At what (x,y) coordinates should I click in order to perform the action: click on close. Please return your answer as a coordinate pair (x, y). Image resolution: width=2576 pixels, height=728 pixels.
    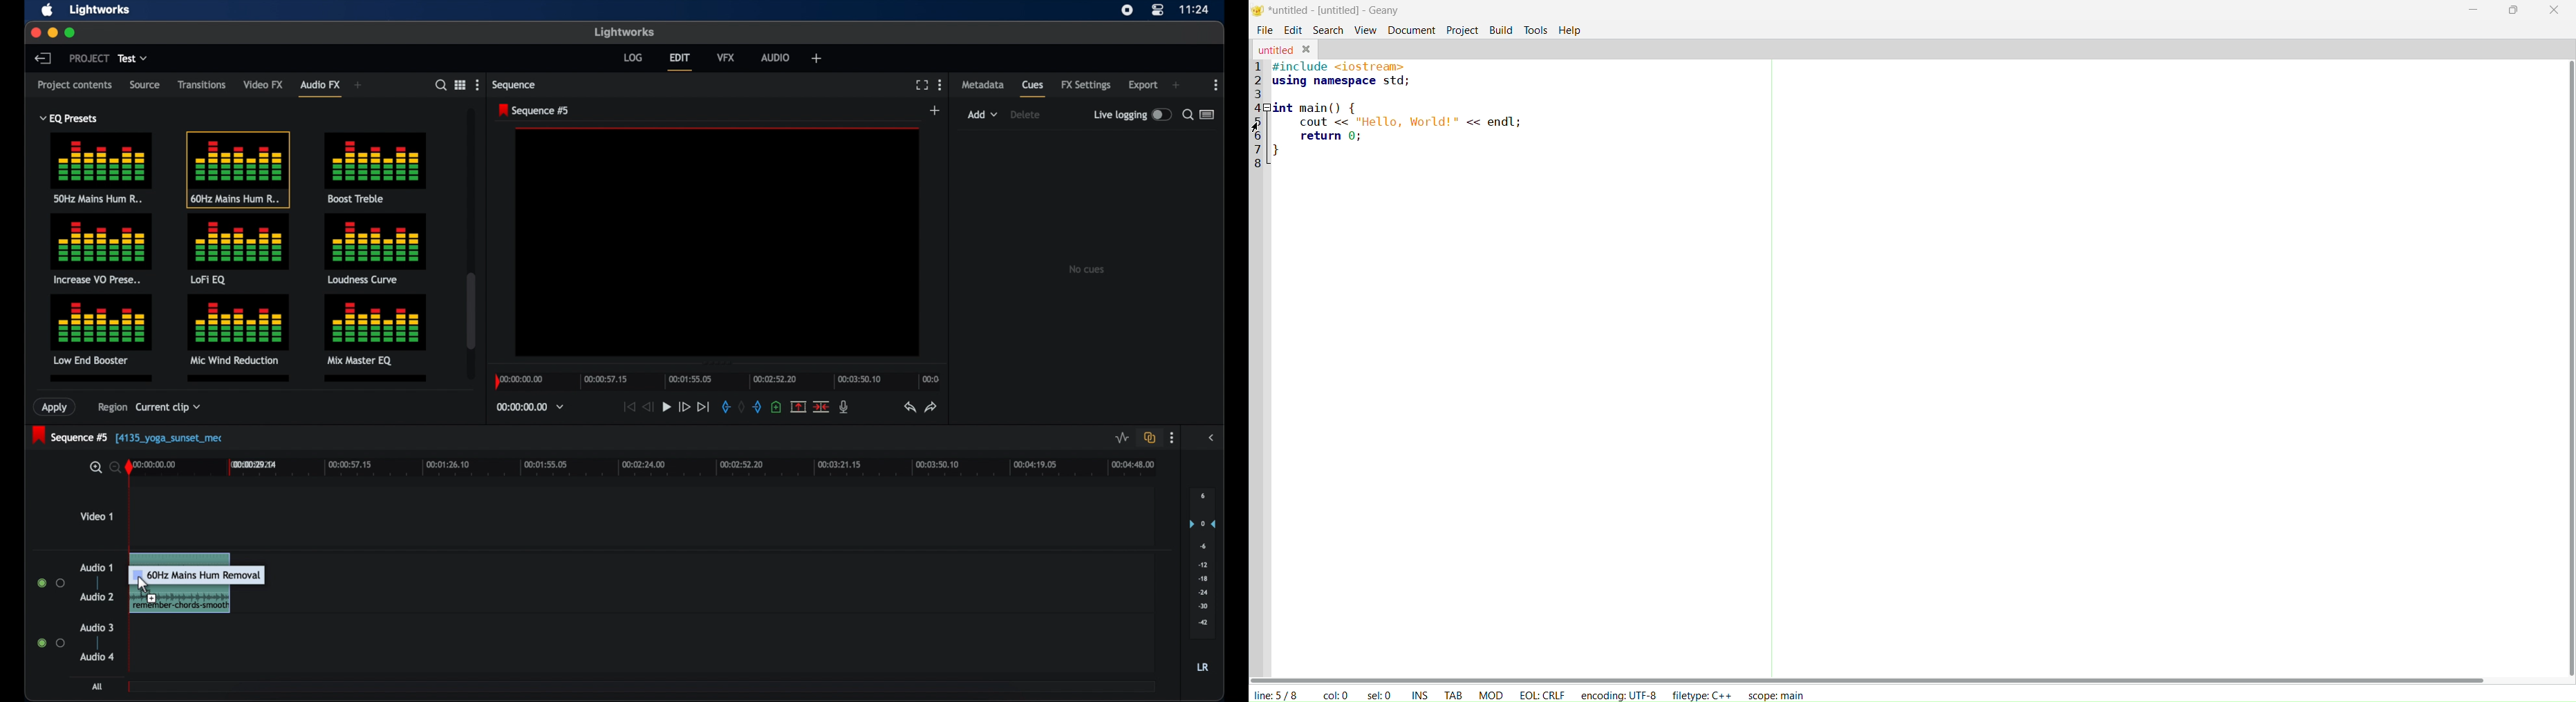
    Looking at the image, I should click on (34, 32).